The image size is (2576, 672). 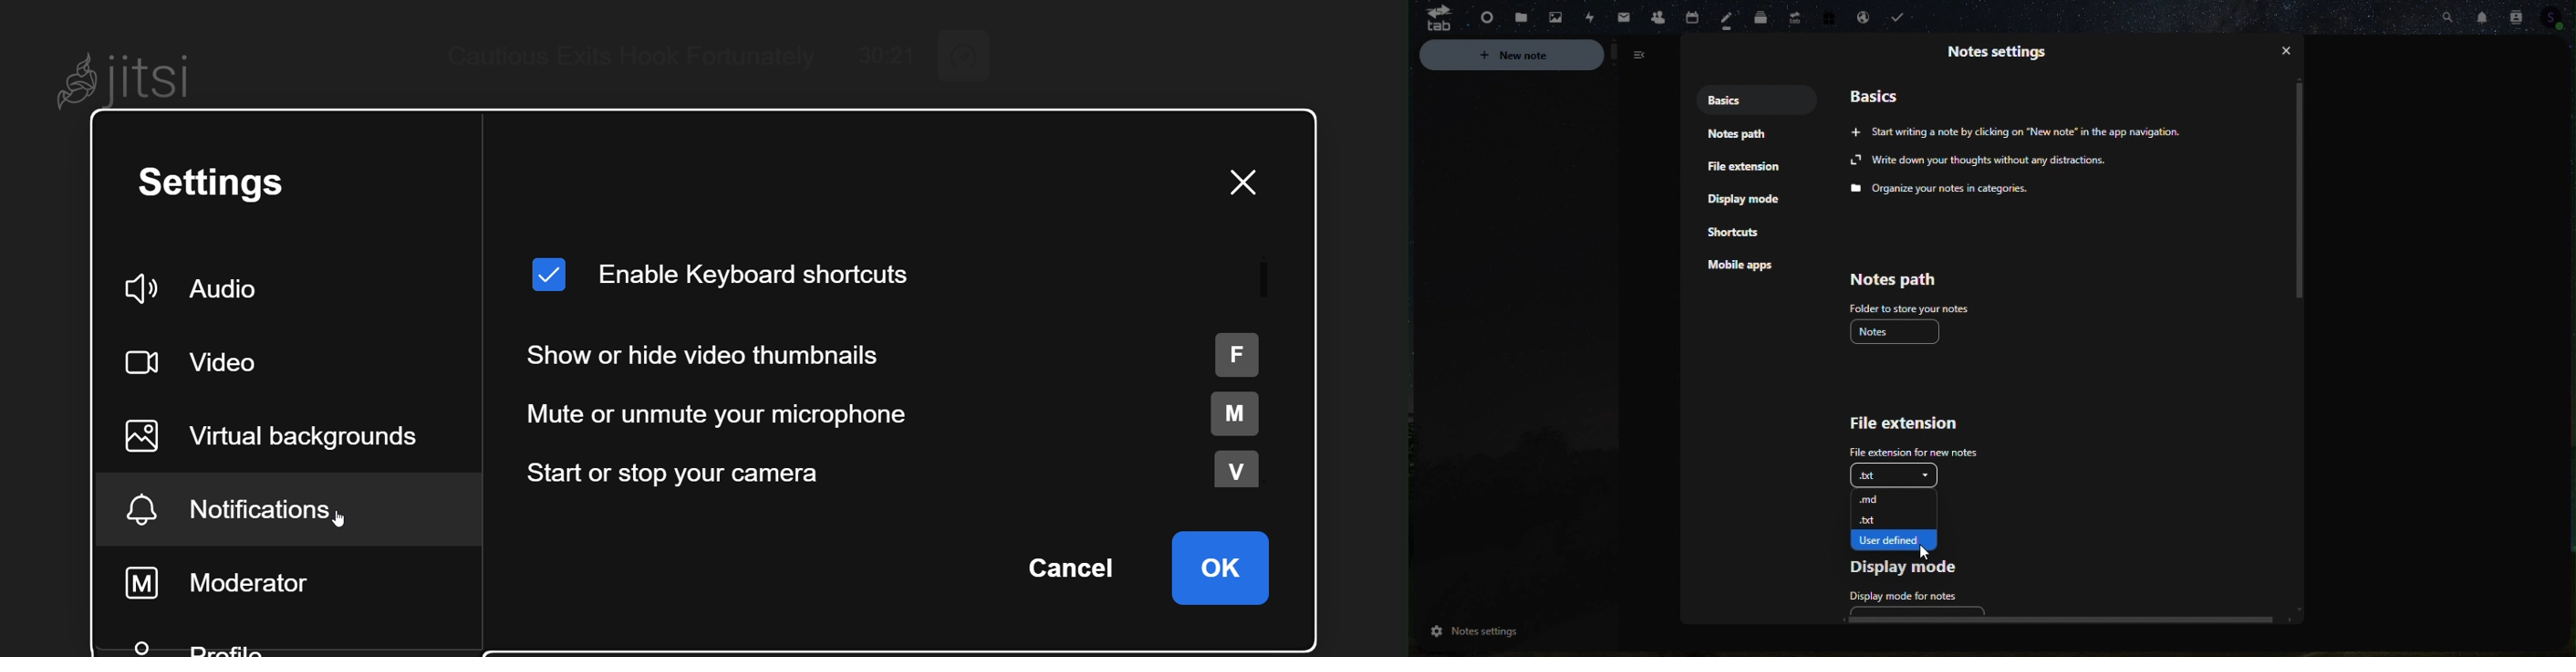 I want to click on cursor, so click(x=1924, y=556).